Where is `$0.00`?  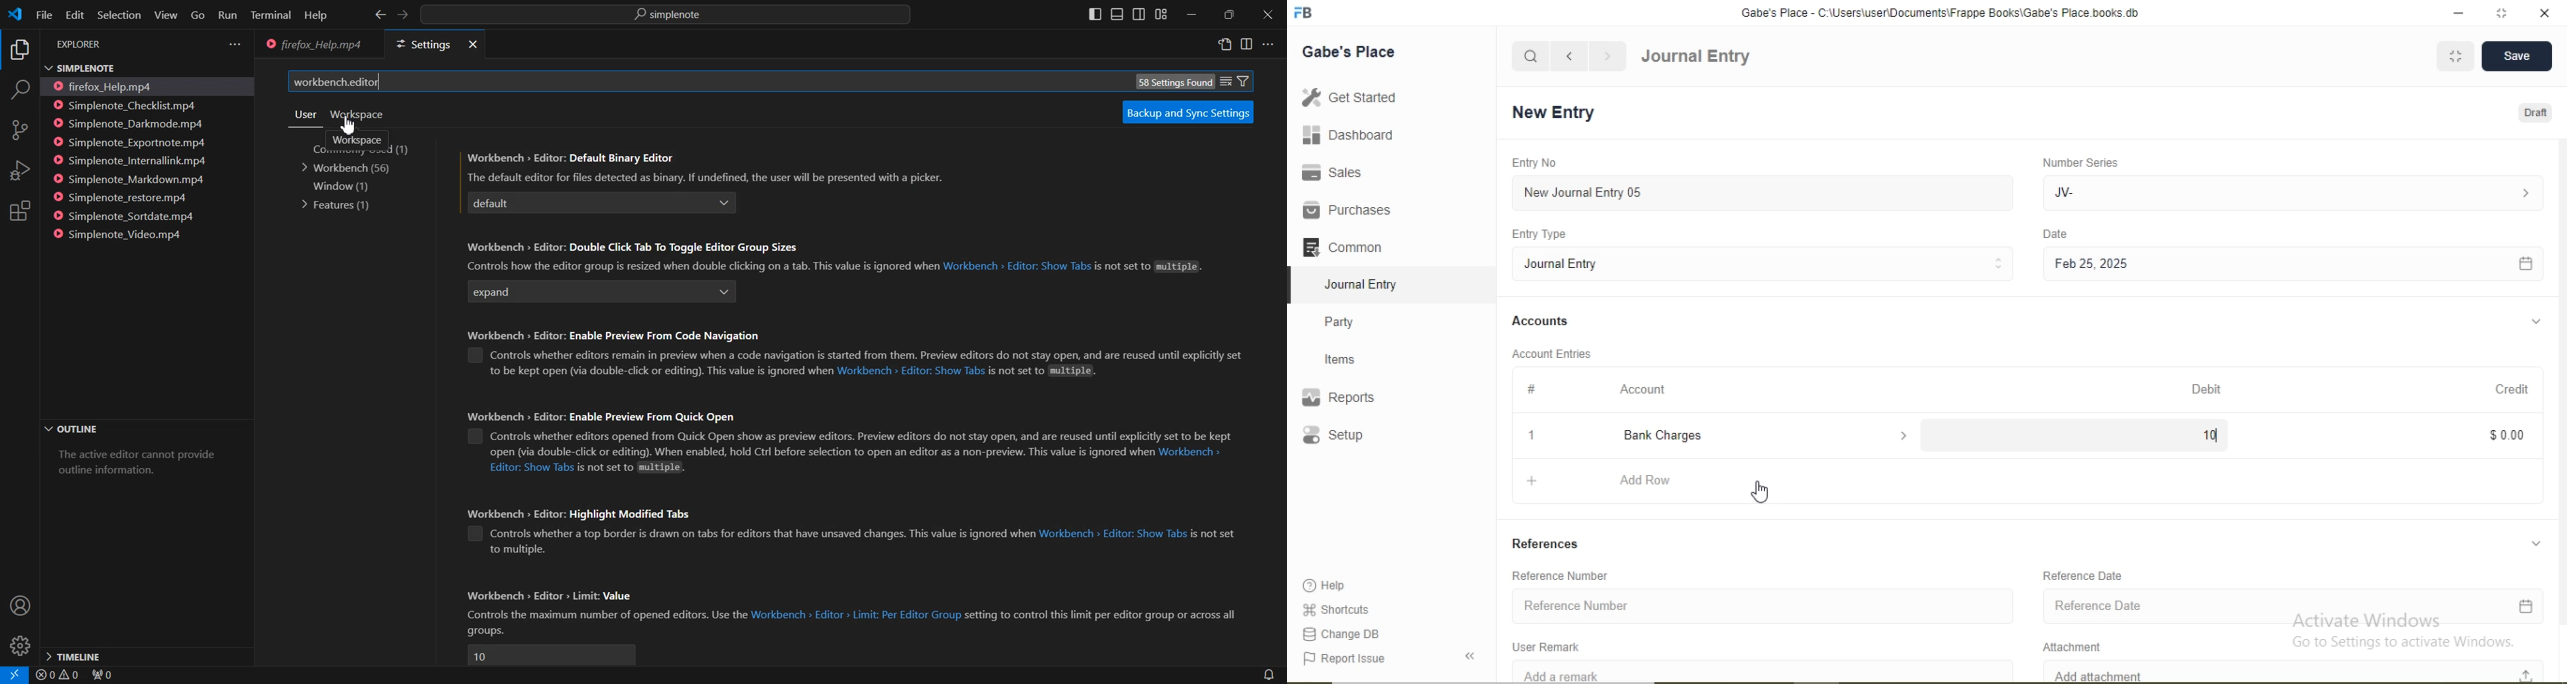
$0.00 is located at coordinates (2504, 434).